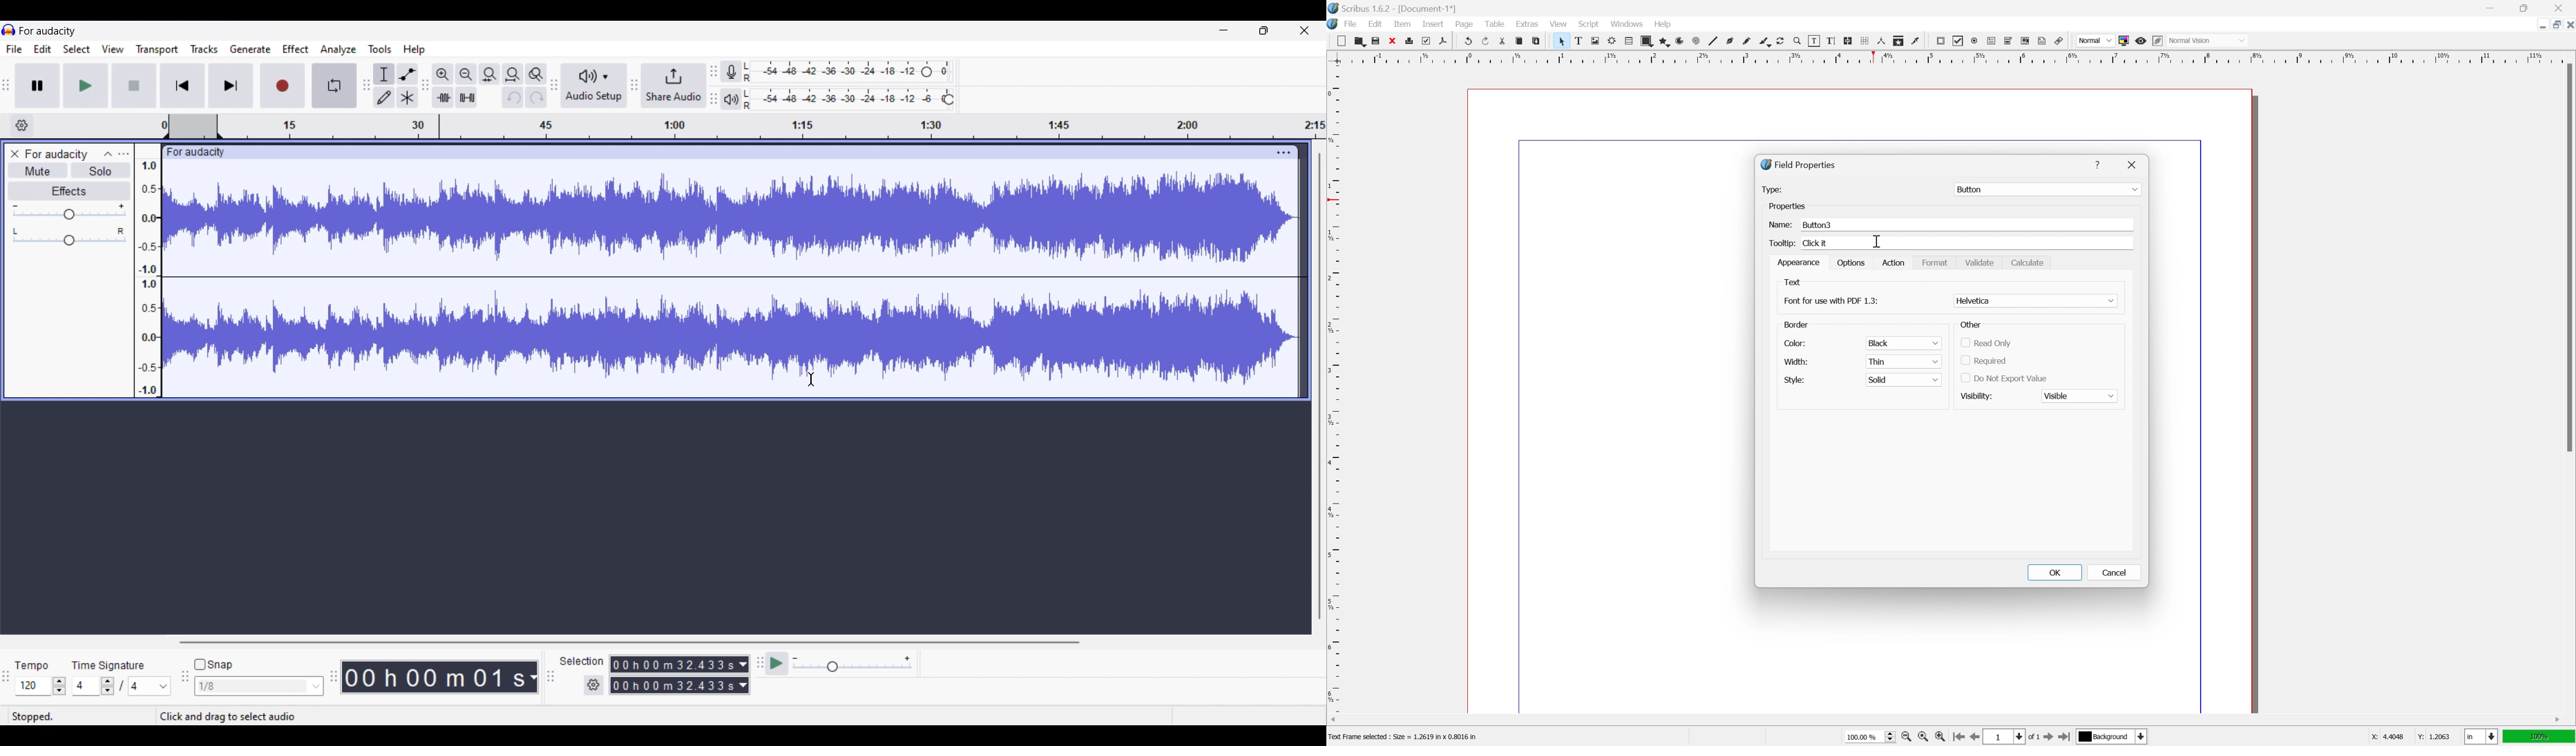 Image resolution: width=2576 pixels, height=756 pixels. Describe the element at coordinates (1980, 395) in the screenshot. I see `visibility` at that location.